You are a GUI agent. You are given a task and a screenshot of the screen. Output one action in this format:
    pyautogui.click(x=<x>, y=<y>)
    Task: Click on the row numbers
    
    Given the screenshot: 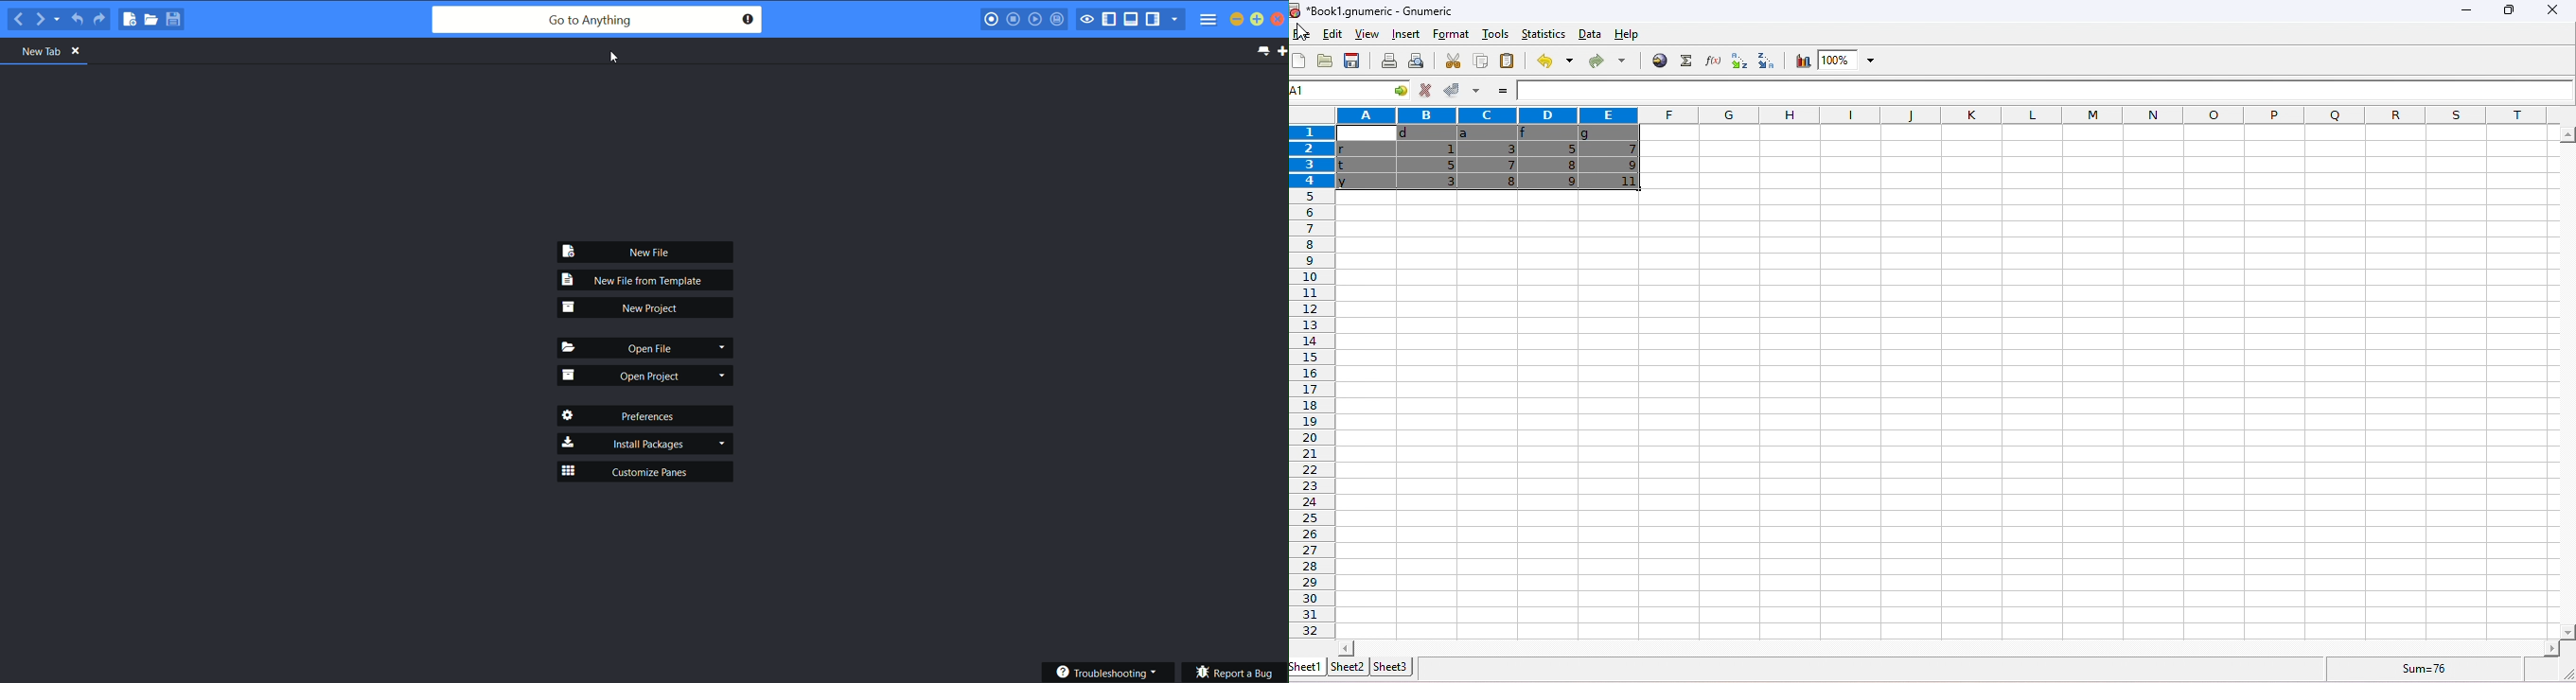 What is the action you would take?
    pyautogui.click(x=1310, y=382)
    